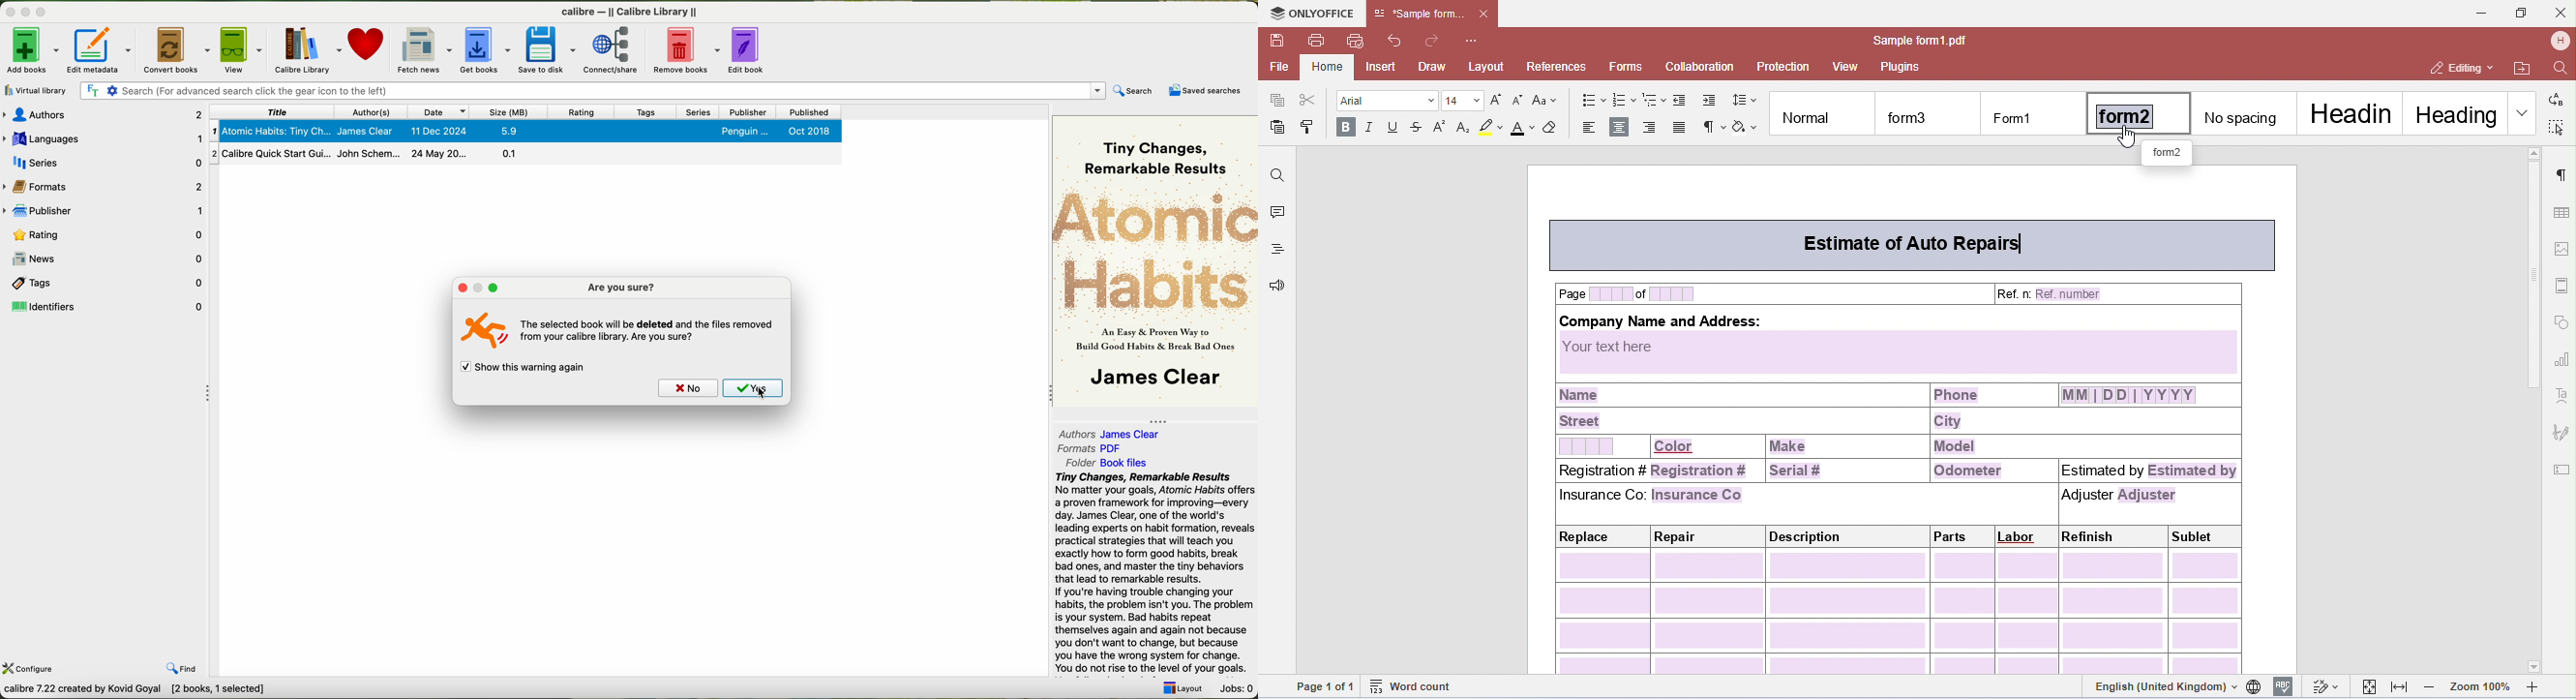 Image resolution: width=2576 pixels, height=700 pixels. I want to click on date, so click(439, 111).